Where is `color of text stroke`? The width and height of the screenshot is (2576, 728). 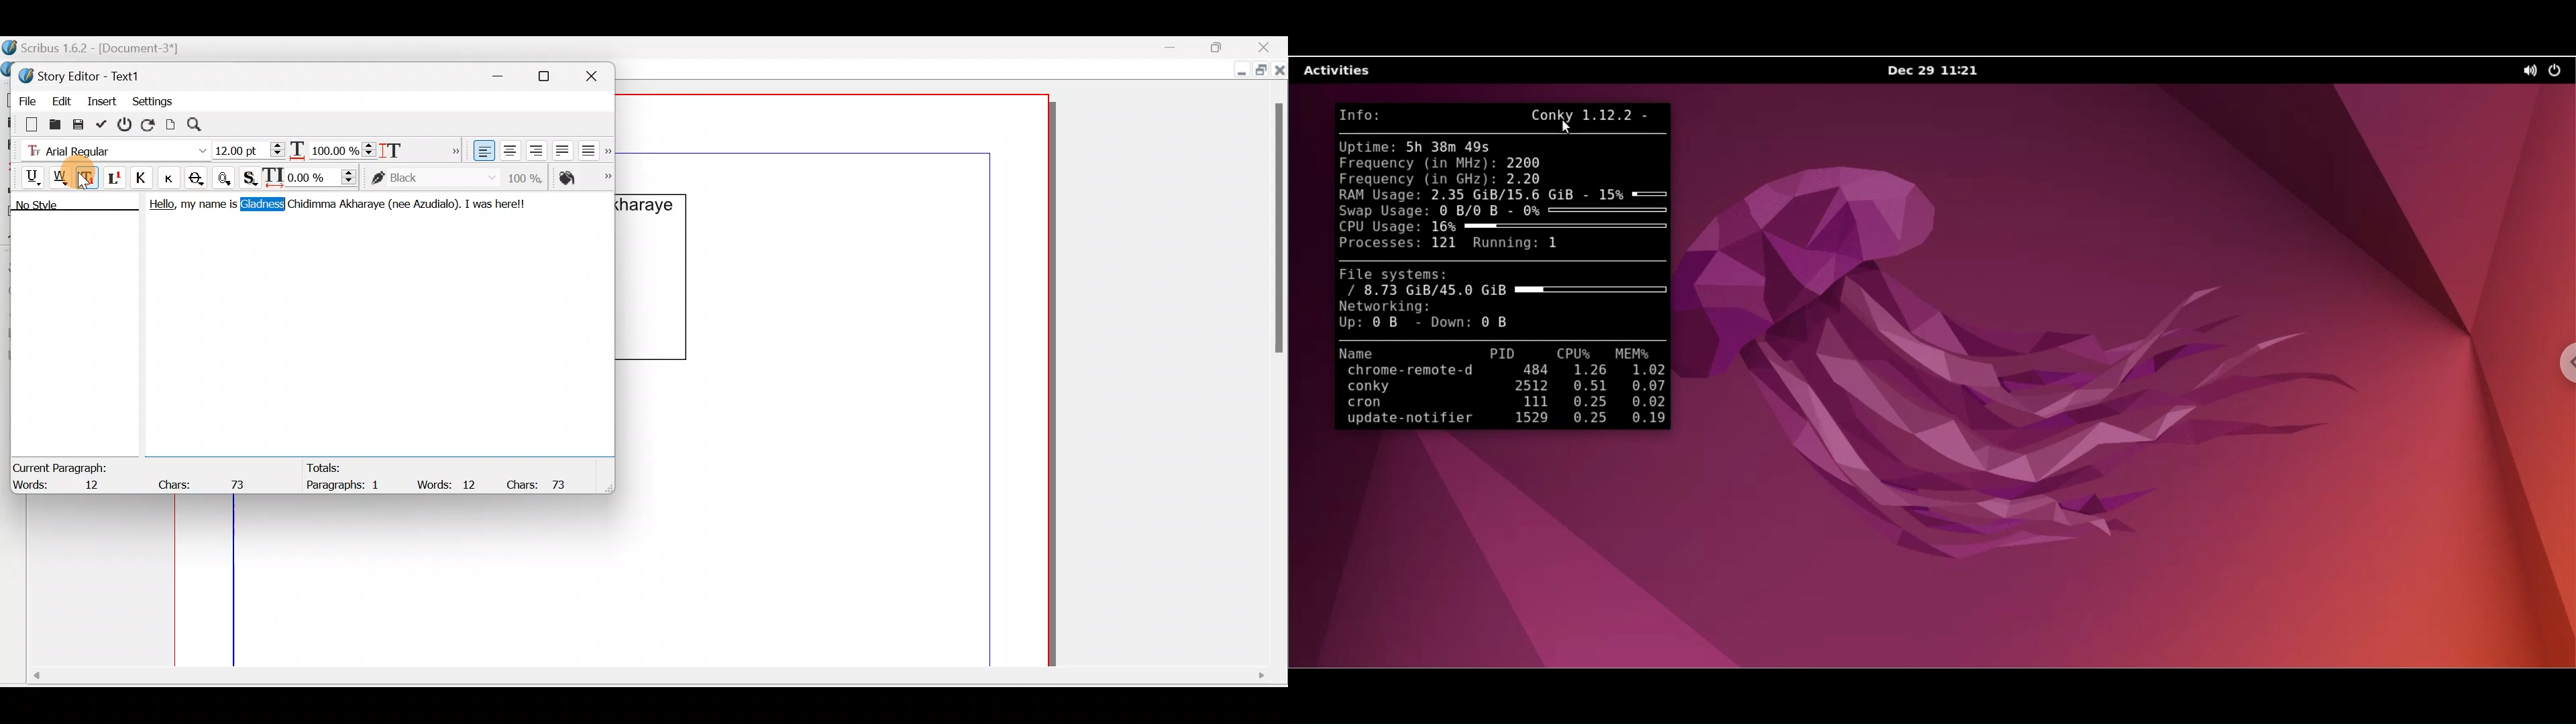
color of text stroke is located at coordinates (433, 178).